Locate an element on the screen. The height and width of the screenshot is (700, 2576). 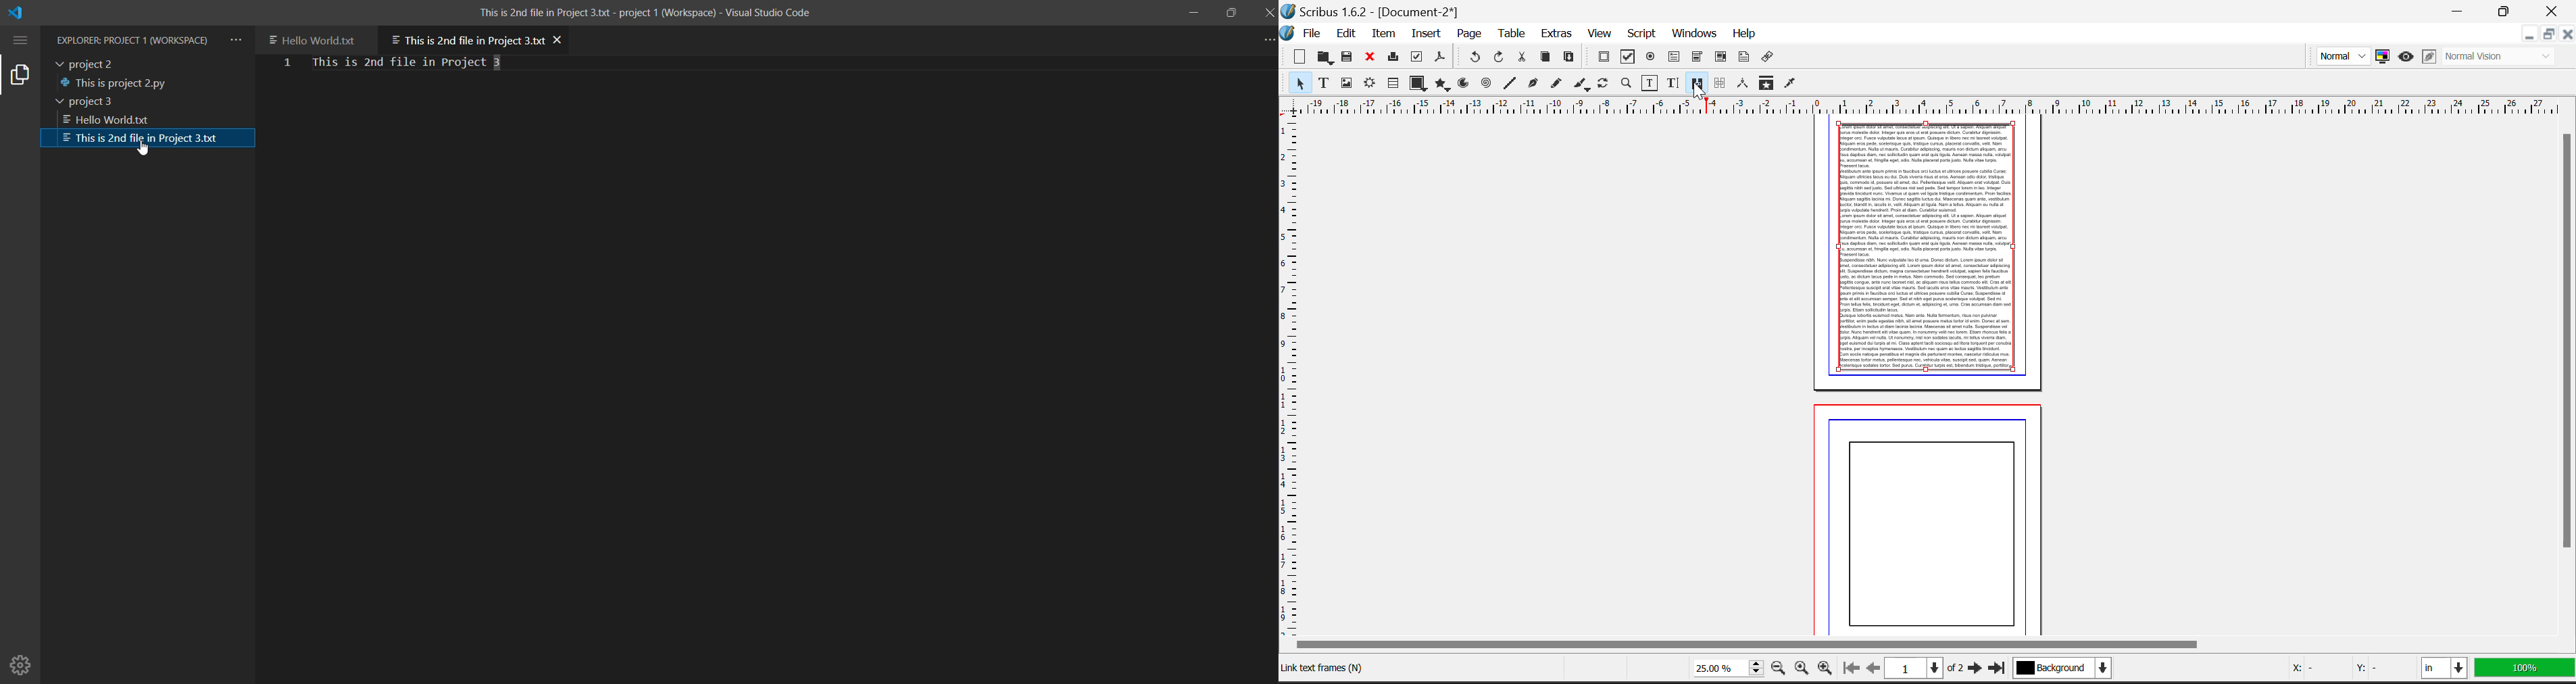
Arcs is located at coordinates (1464, 84).